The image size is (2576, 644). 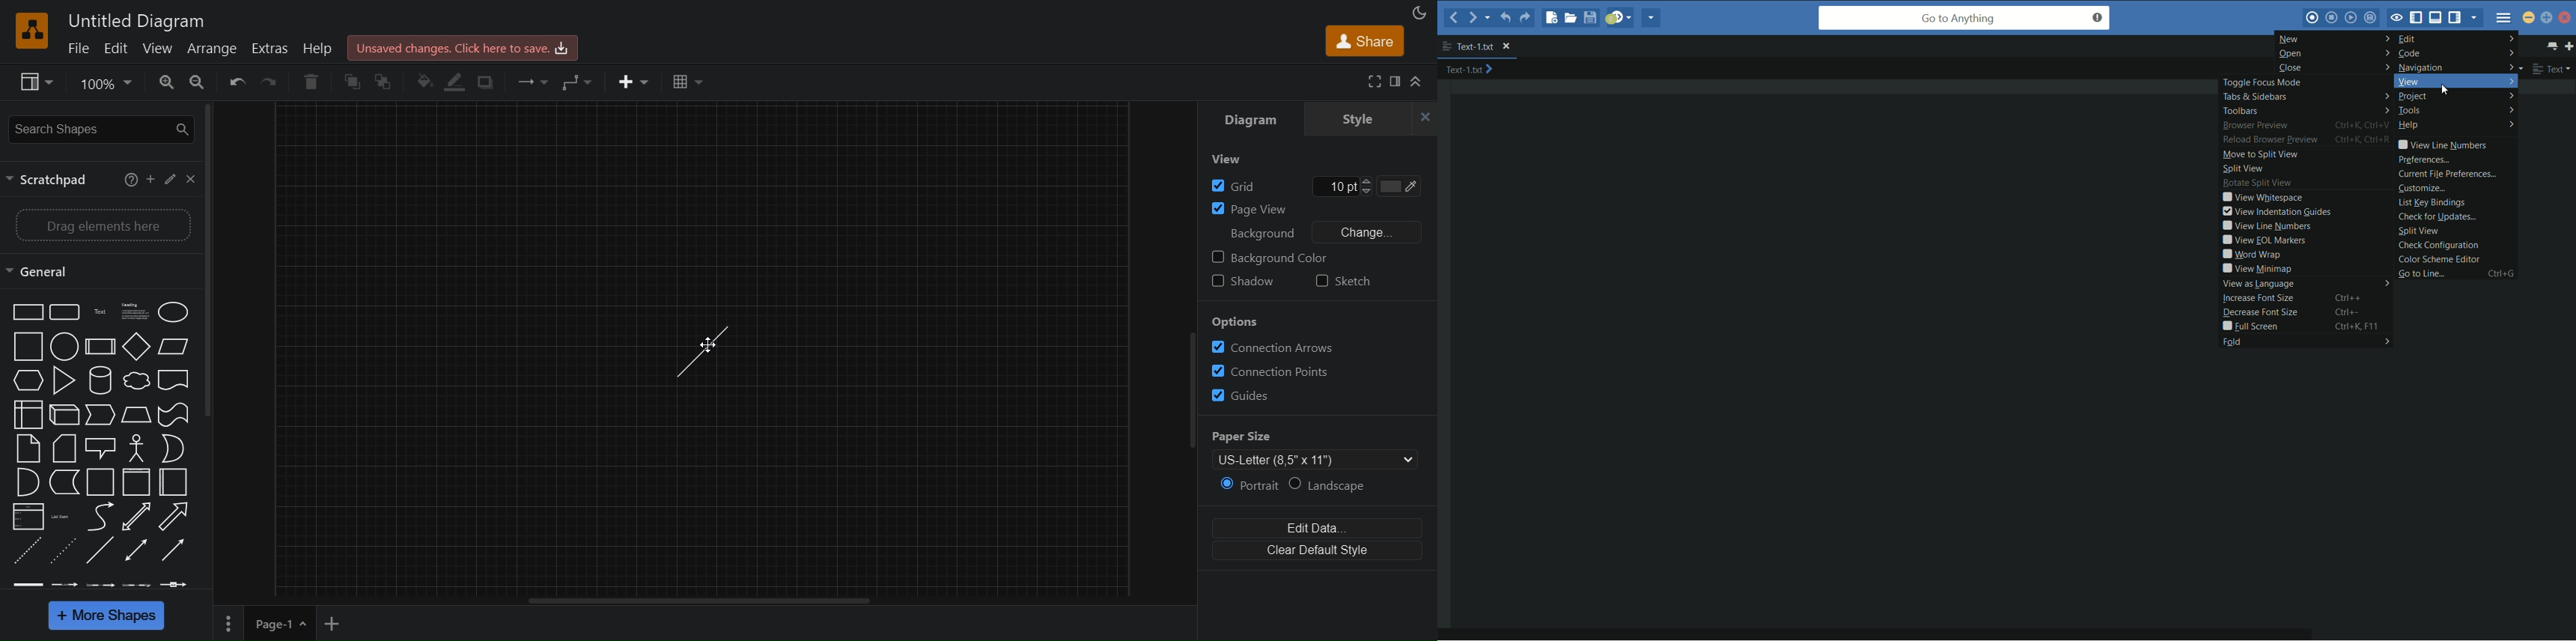 What do you see at coordinates (136, 346) in the screenshot?
I see `Diamond` at bounding box center [136, 346].